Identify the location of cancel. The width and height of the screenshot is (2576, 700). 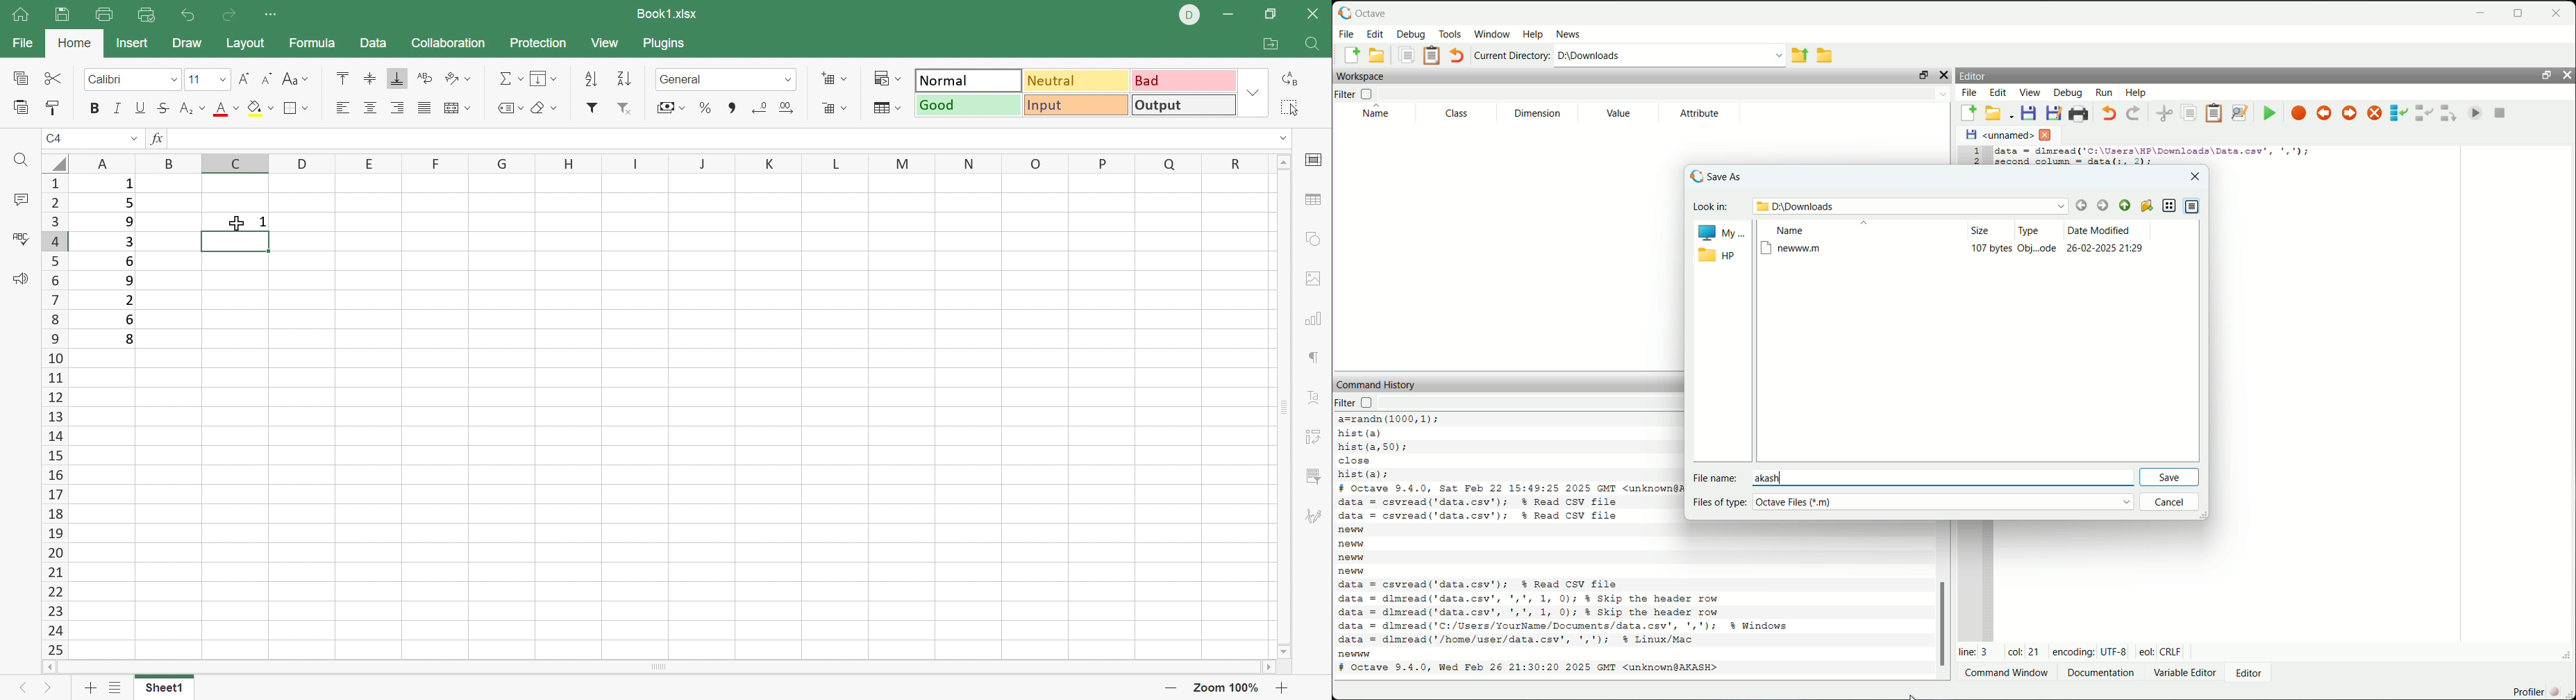
(2173, 504).